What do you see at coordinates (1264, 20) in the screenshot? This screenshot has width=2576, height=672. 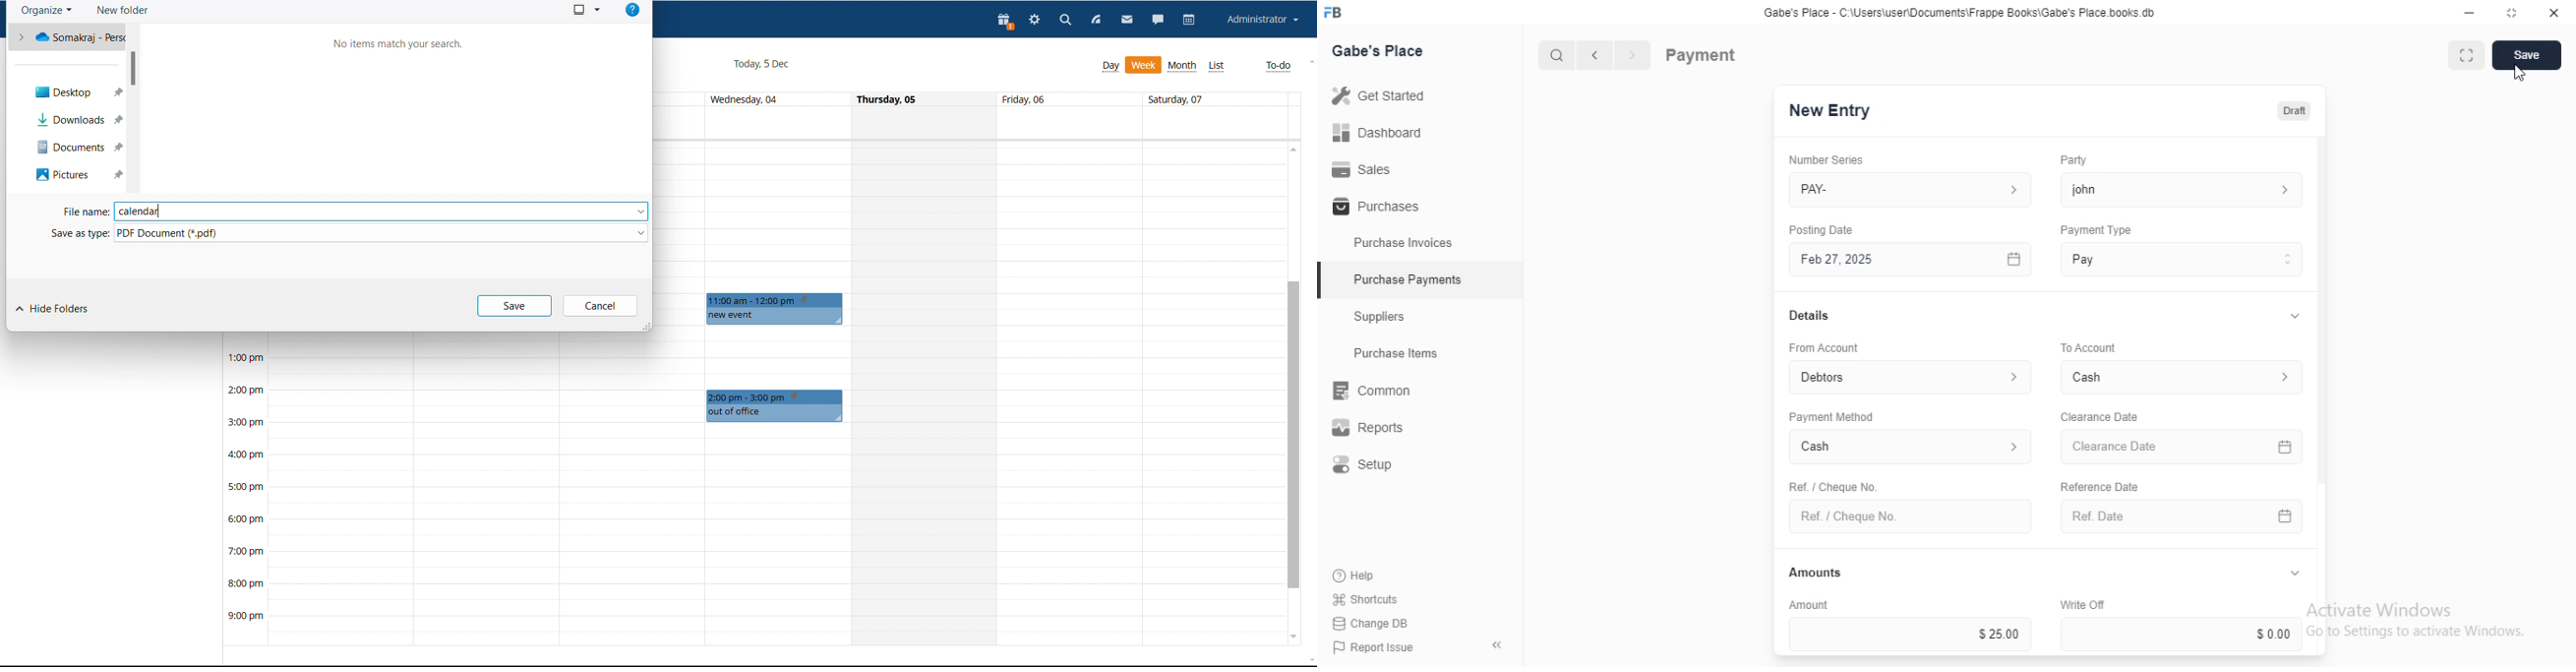 I see `account` at bounding box center [1264, 20].